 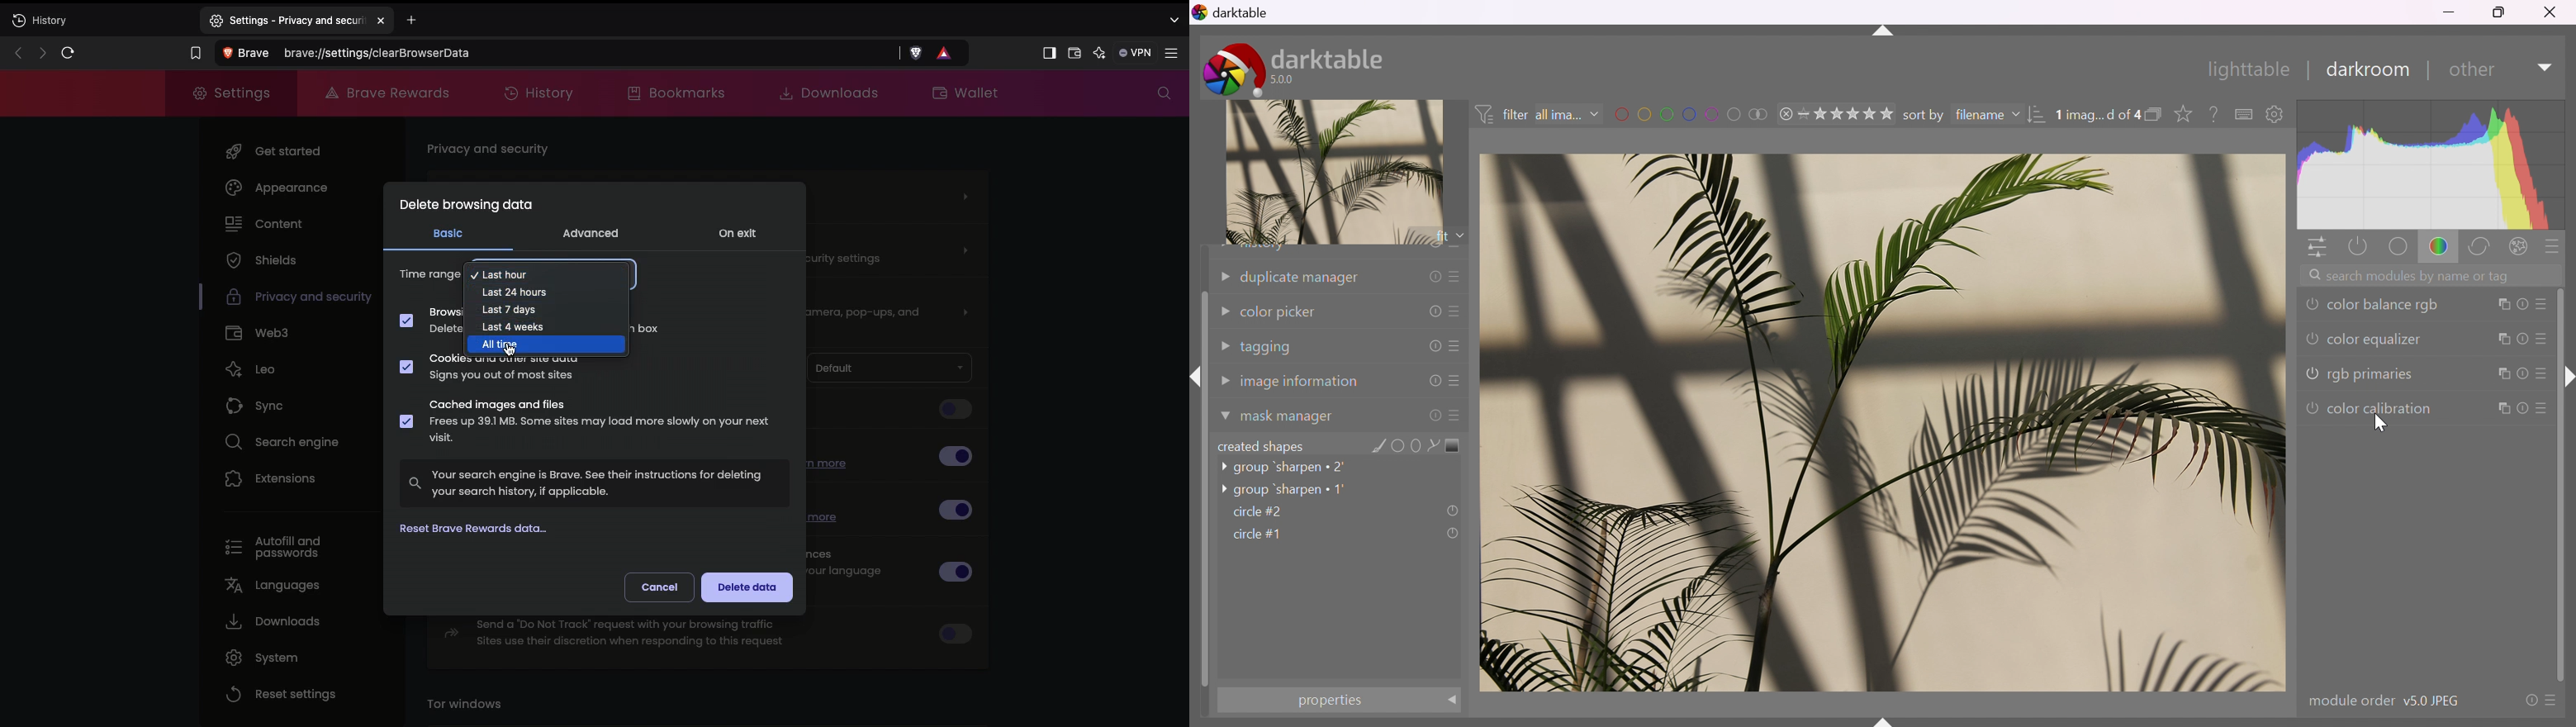 I want to click on enable this, then click on a control element to see its online help, so click(x=2213, y=115).